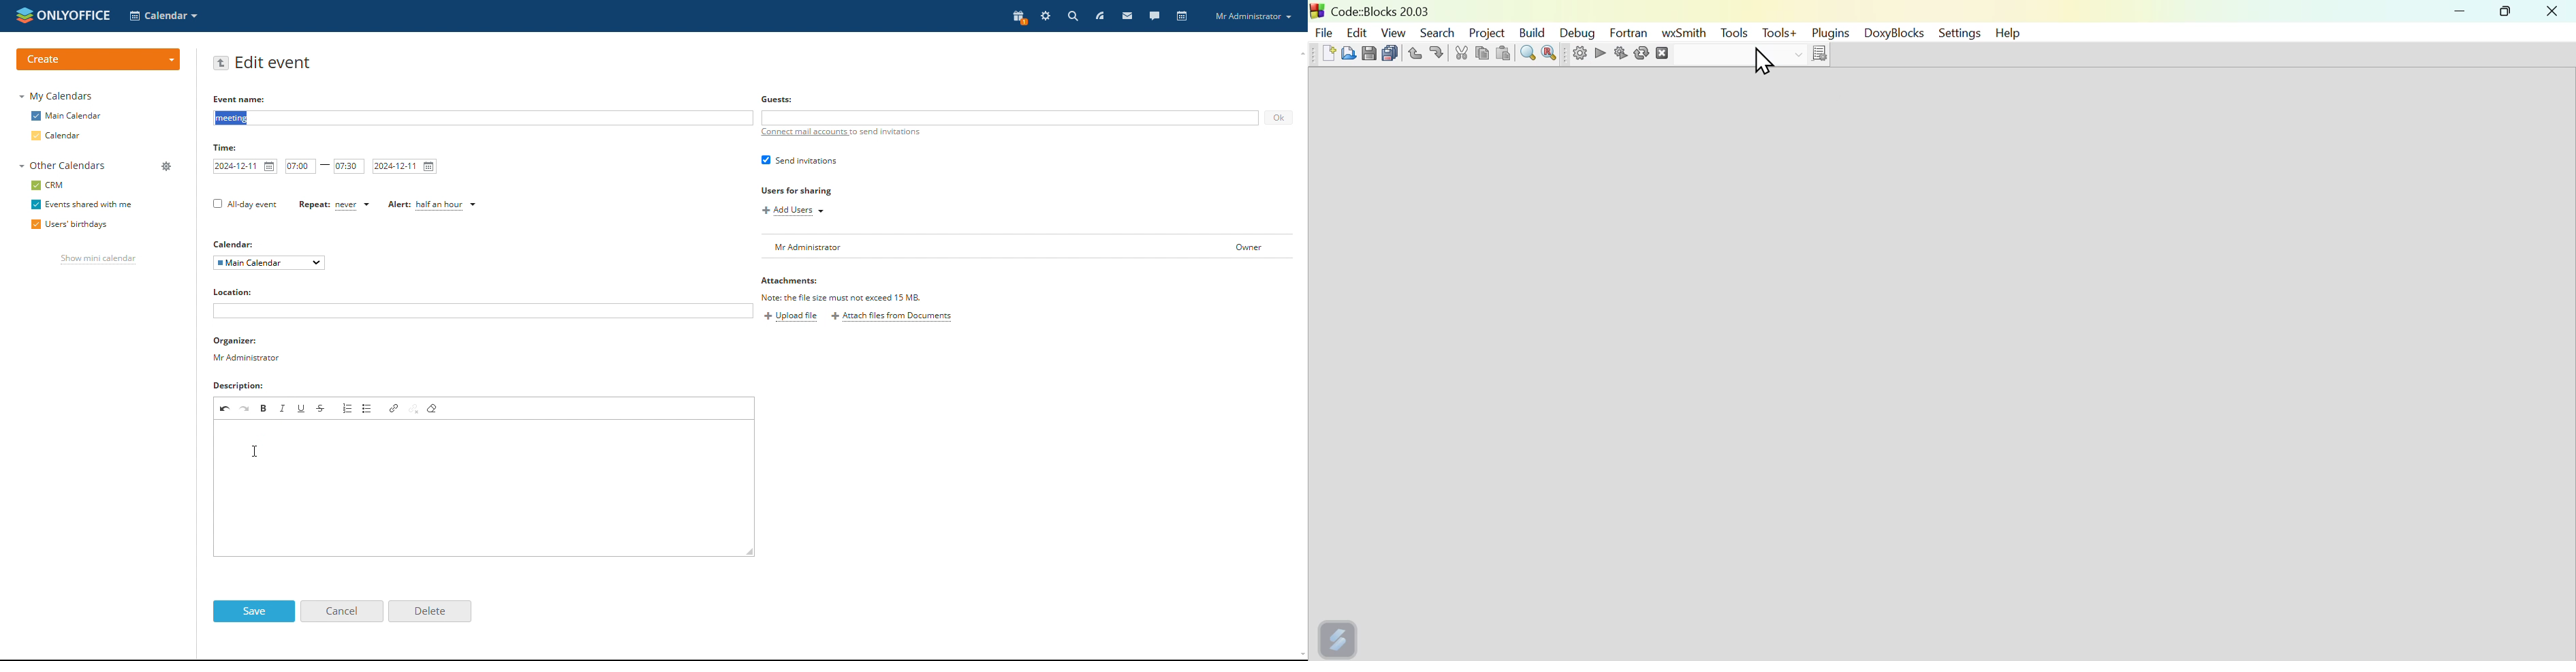 The image size is (2576, 672). What do you see at coordinates (1764, 62) in the screenshot?
I see `Cursor` at bounding box center [1764, 62].